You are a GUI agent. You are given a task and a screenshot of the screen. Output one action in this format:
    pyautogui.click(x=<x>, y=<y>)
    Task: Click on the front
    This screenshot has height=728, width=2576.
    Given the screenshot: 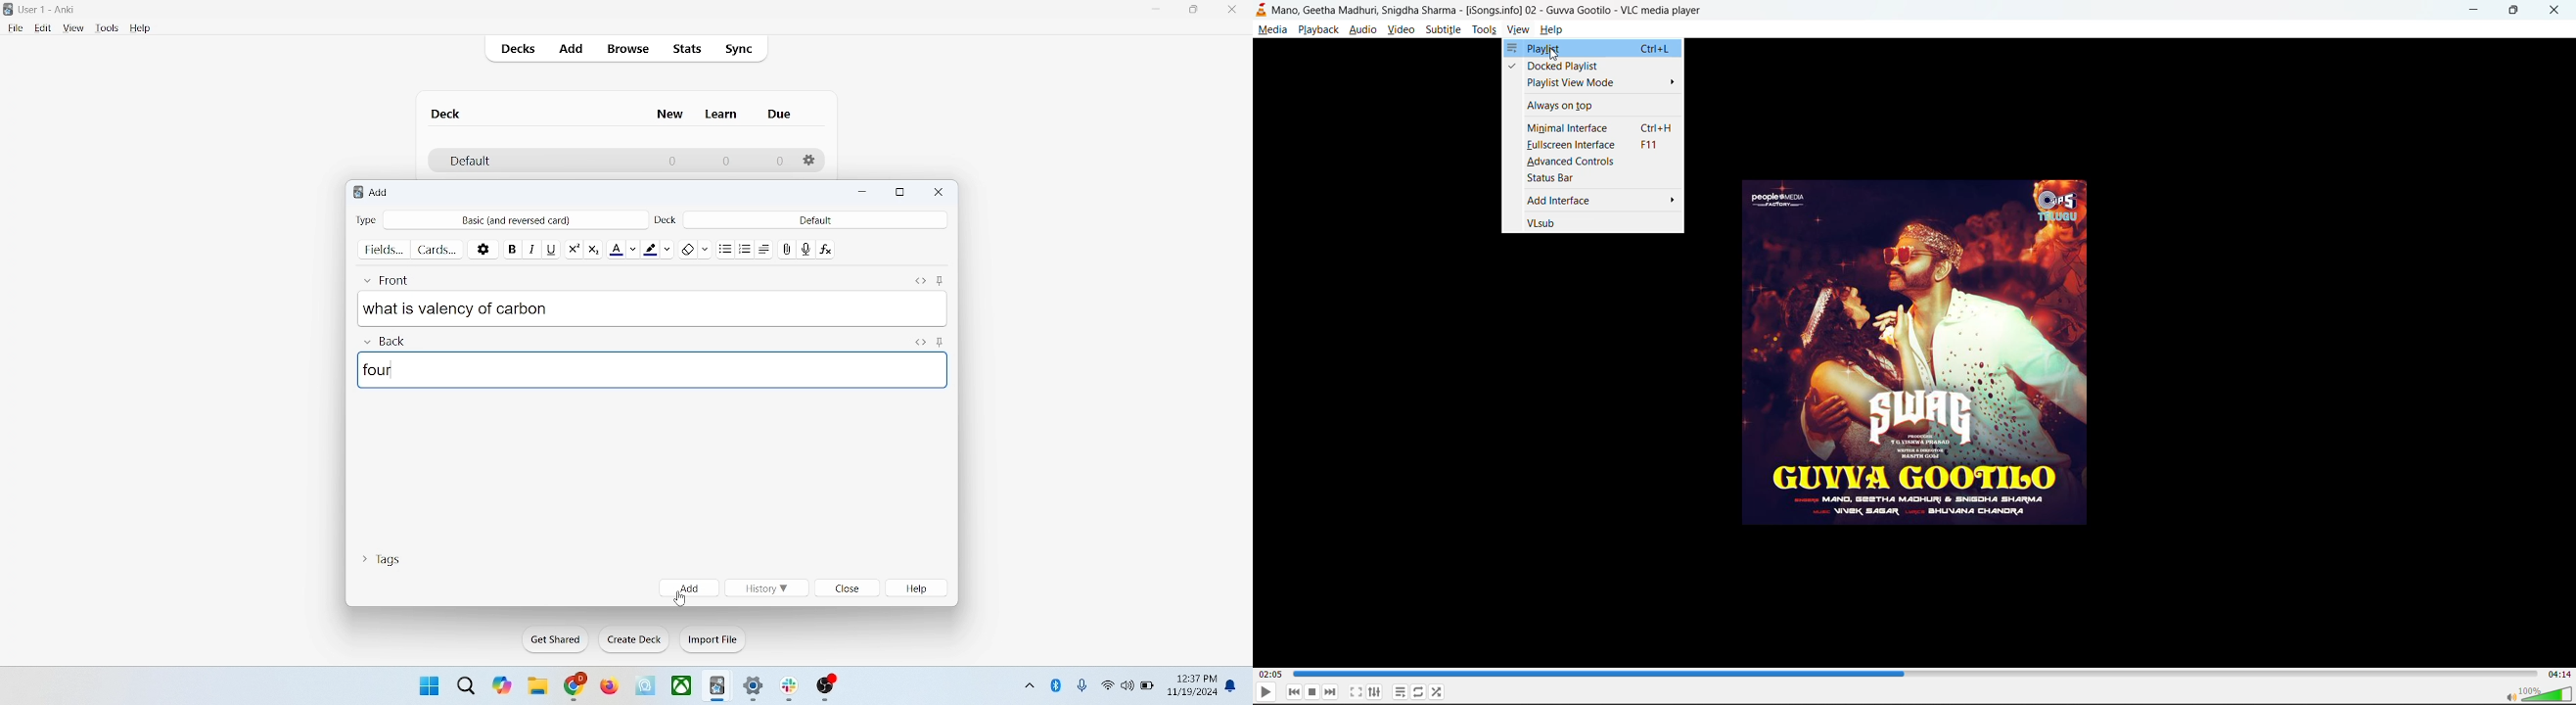 What is the action you would take?
    pyautogui.click(x=391, y=277)
    